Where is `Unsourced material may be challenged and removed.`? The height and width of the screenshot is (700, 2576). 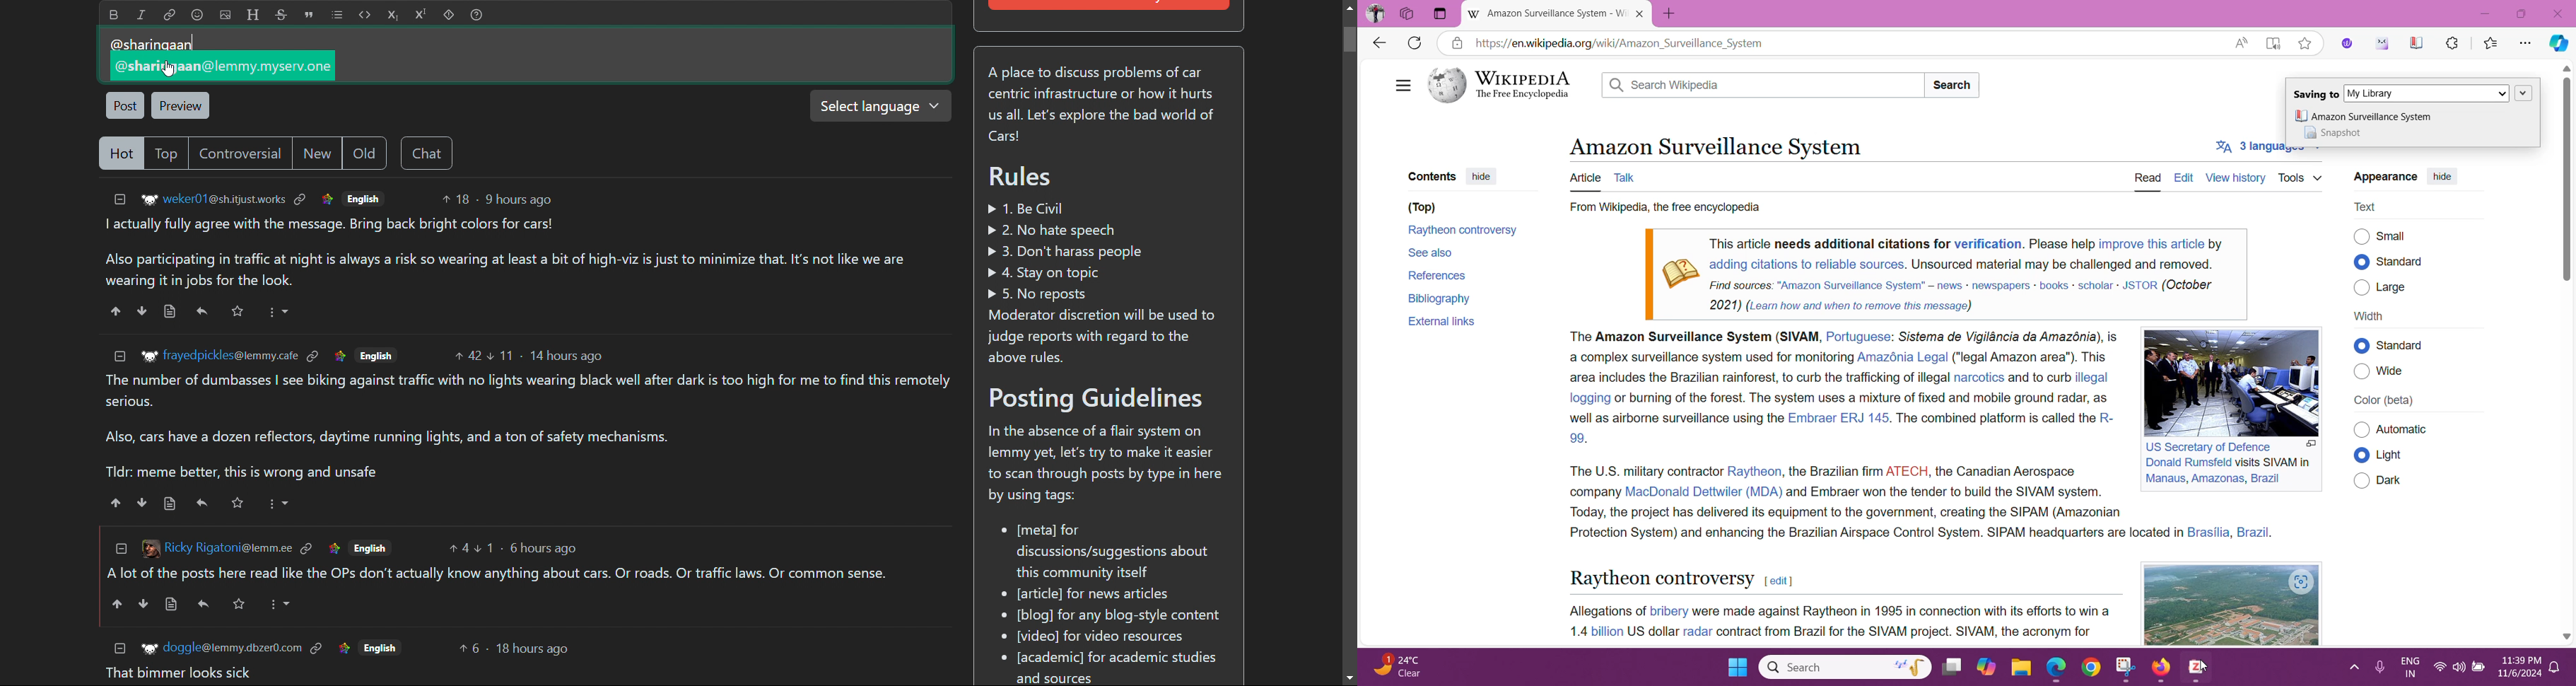
Unsourced material may be challenged and removed. is located at coordinates (2062, 264).